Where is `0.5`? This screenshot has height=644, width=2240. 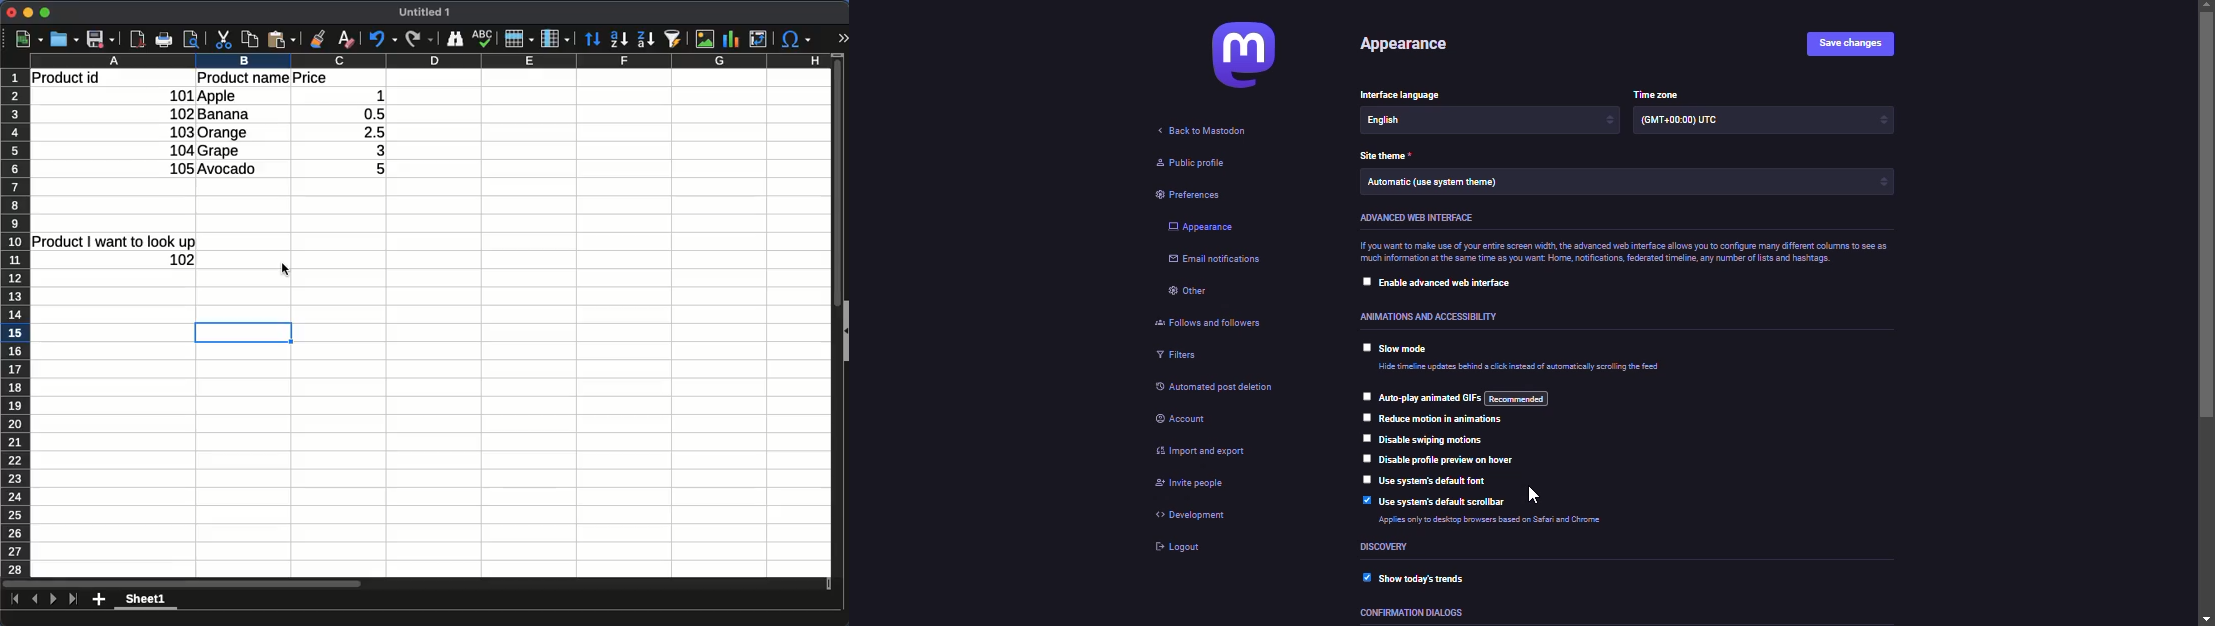 0.5 is located at coordinates (369, 114).